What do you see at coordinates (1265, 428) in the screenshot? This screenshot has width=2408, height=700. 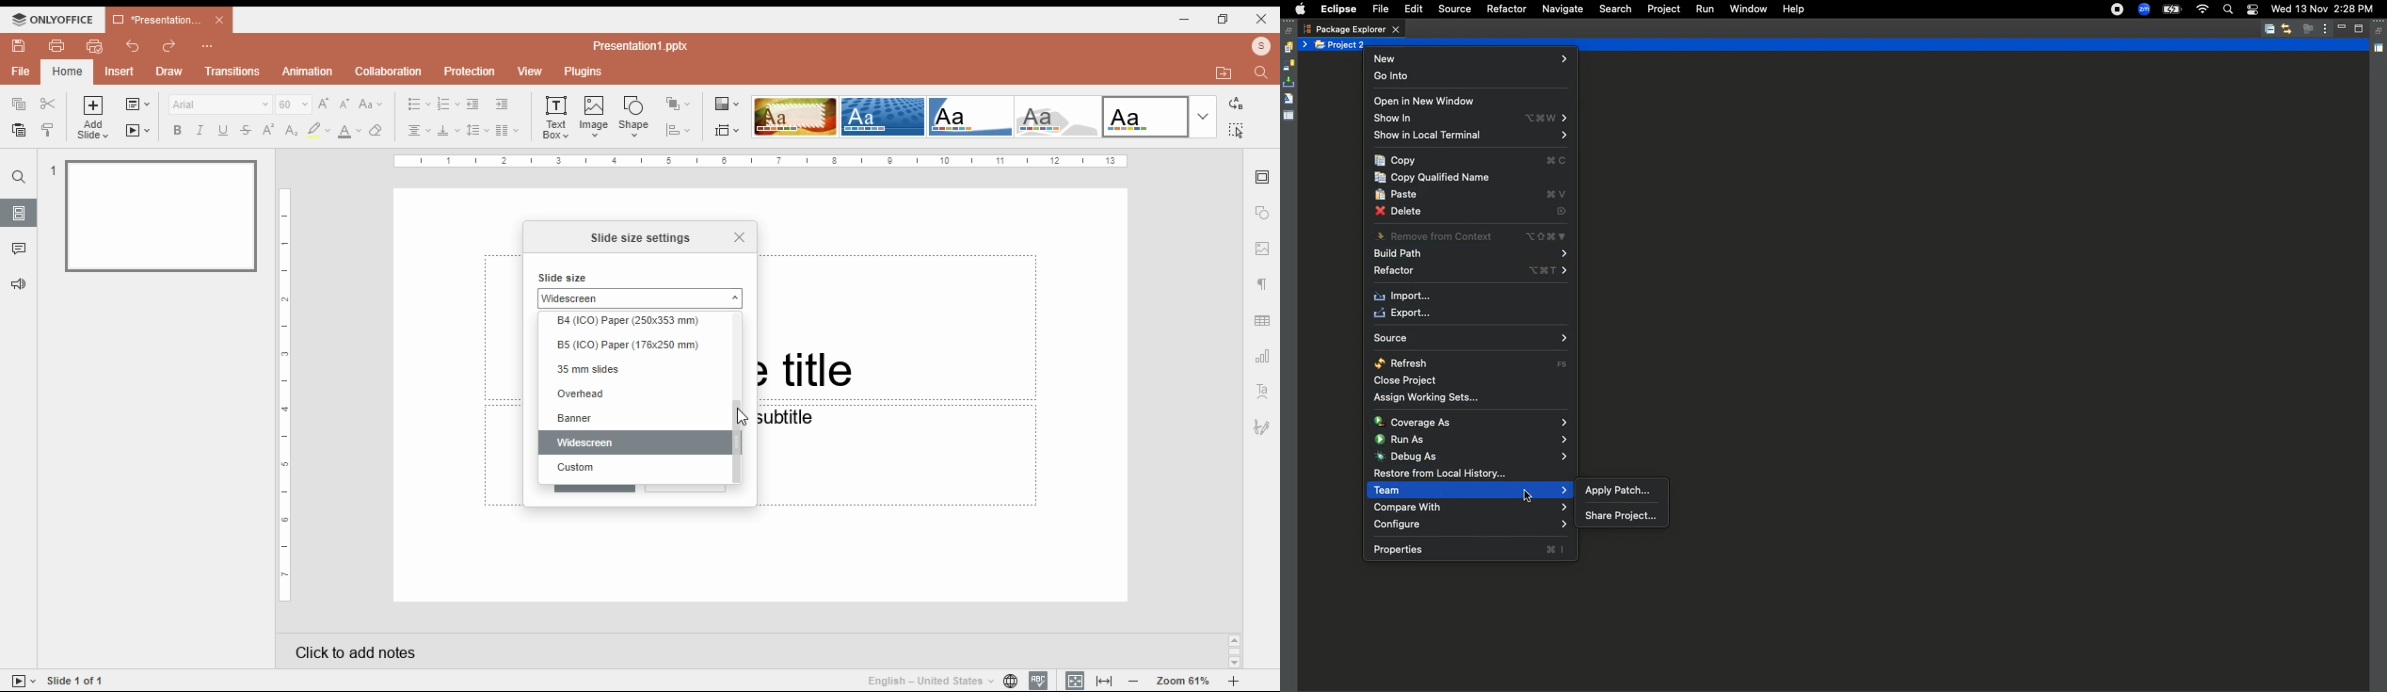 I see `` at bounding box center [1265, 428].